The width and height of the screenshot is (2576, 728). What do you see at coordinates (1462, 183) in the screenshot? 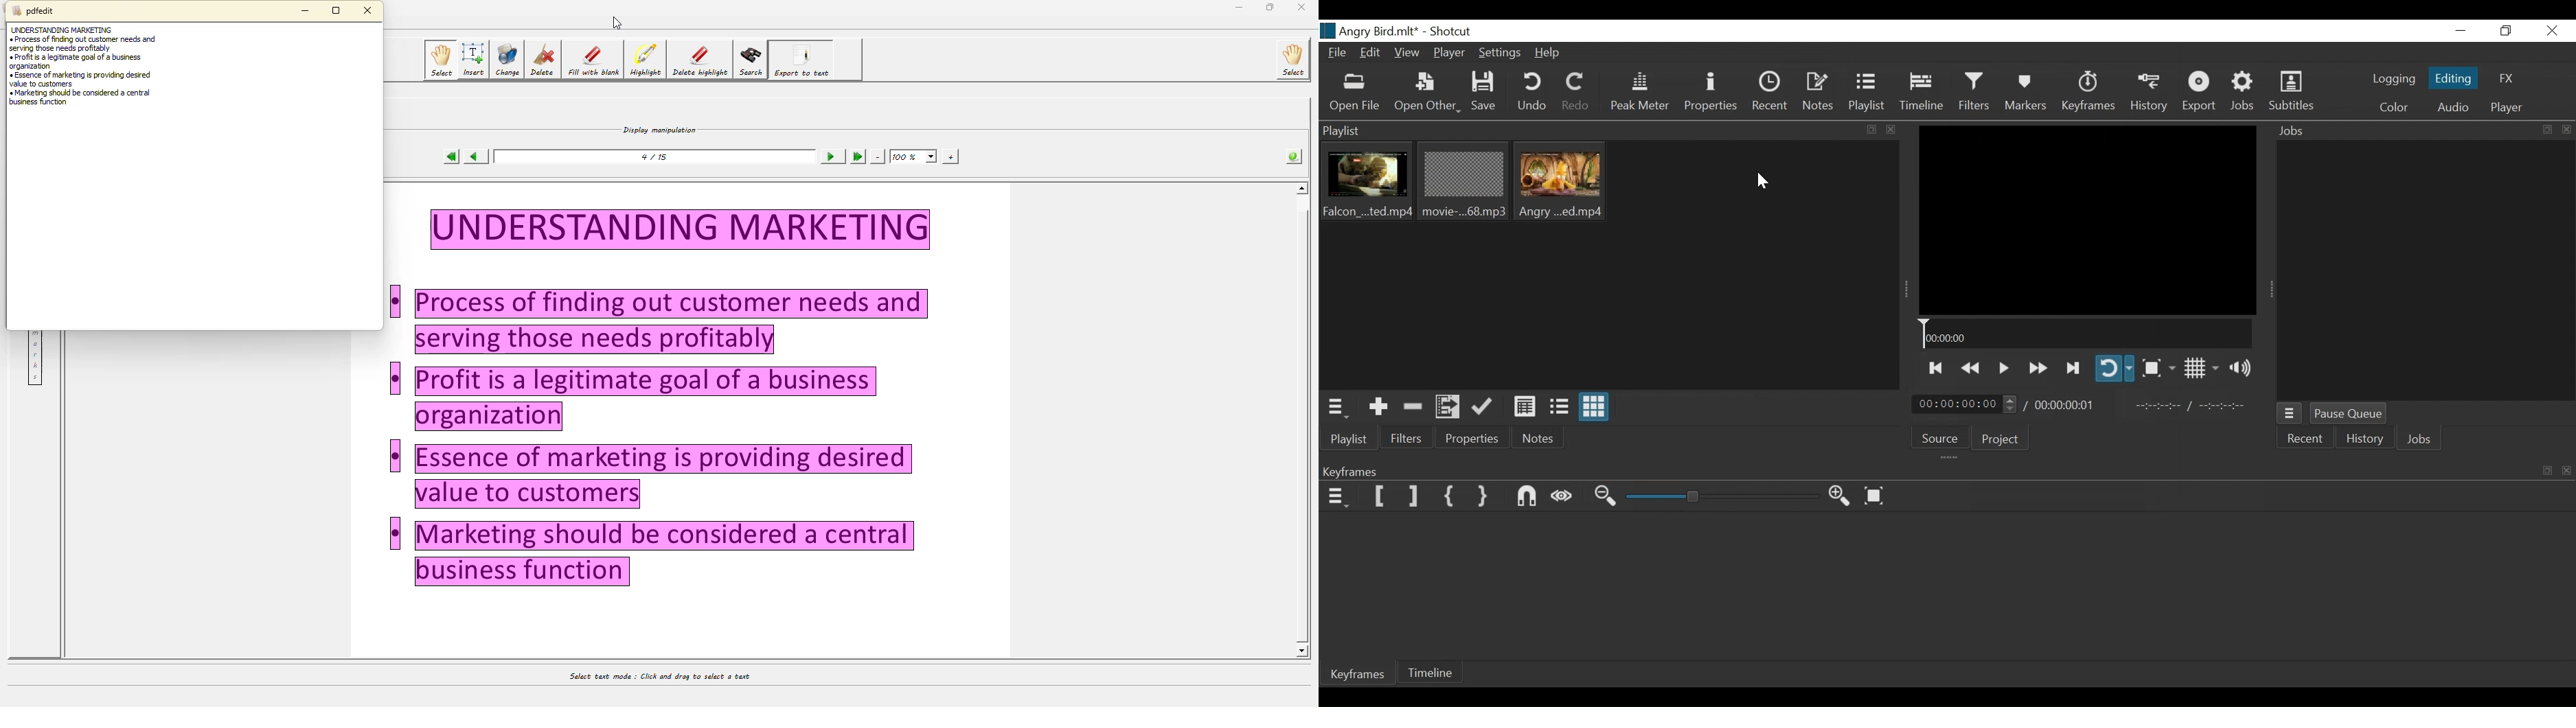
I see `Clip` at bounding box center [1462, 183].